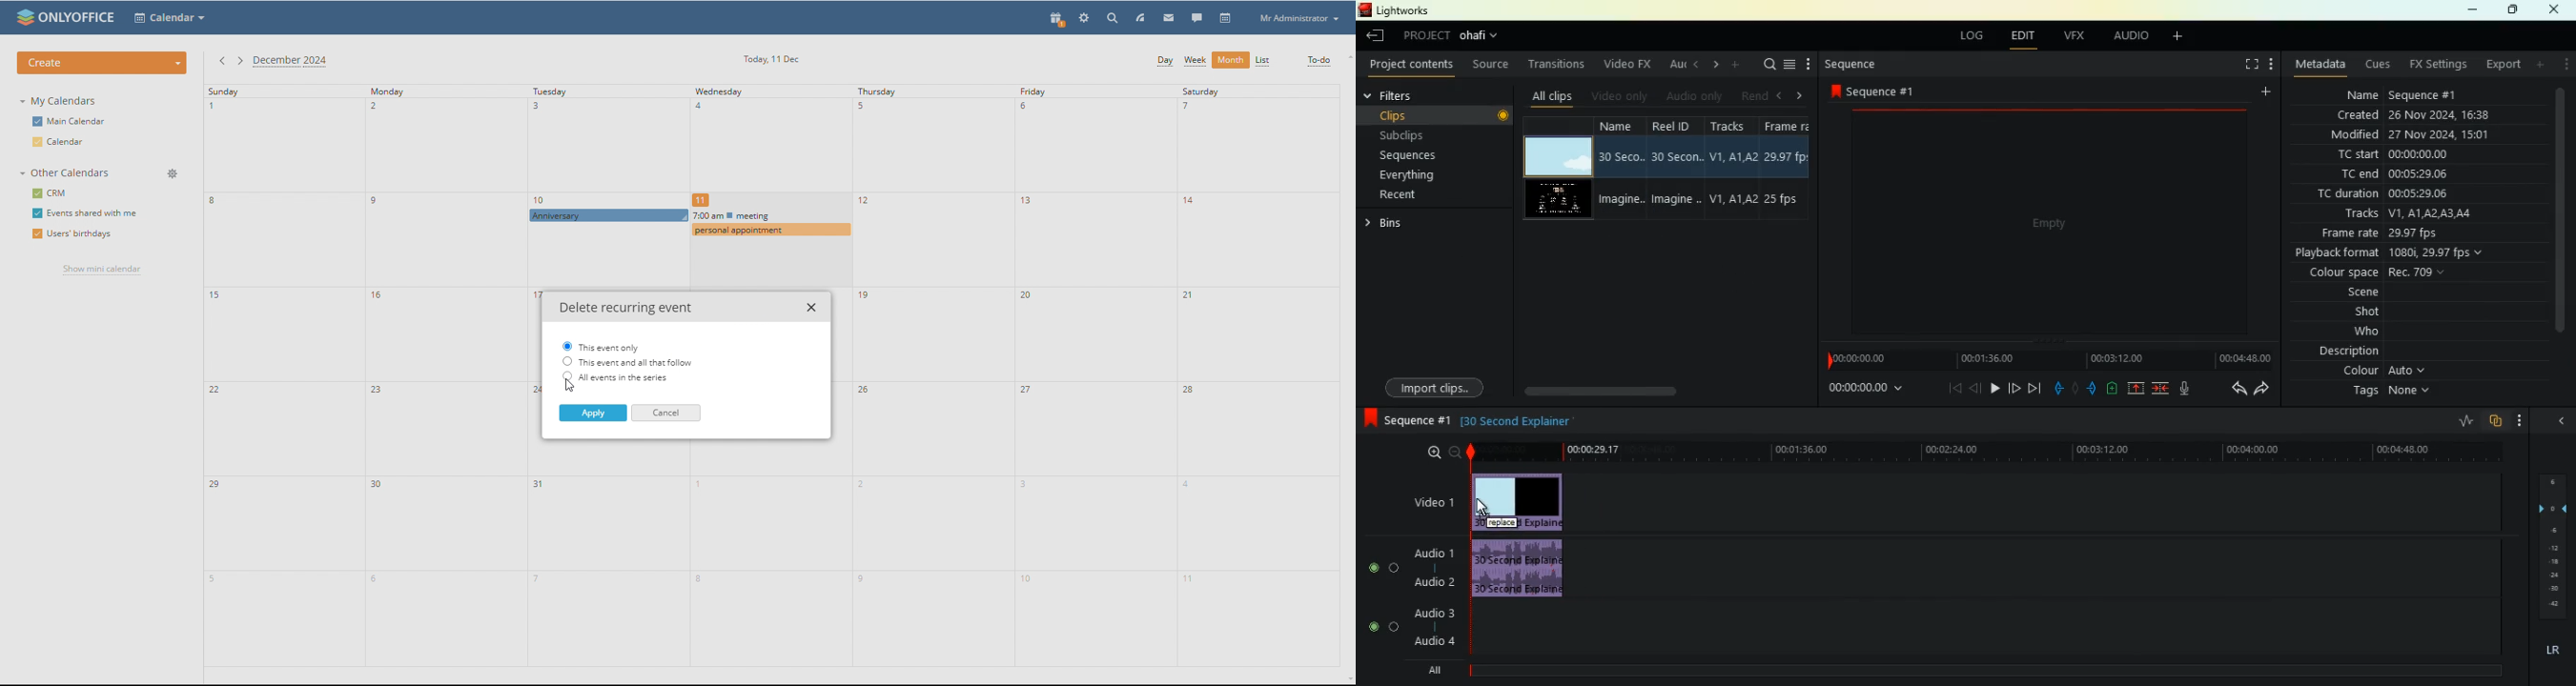  I want to click on calendar, so click(66, 142).